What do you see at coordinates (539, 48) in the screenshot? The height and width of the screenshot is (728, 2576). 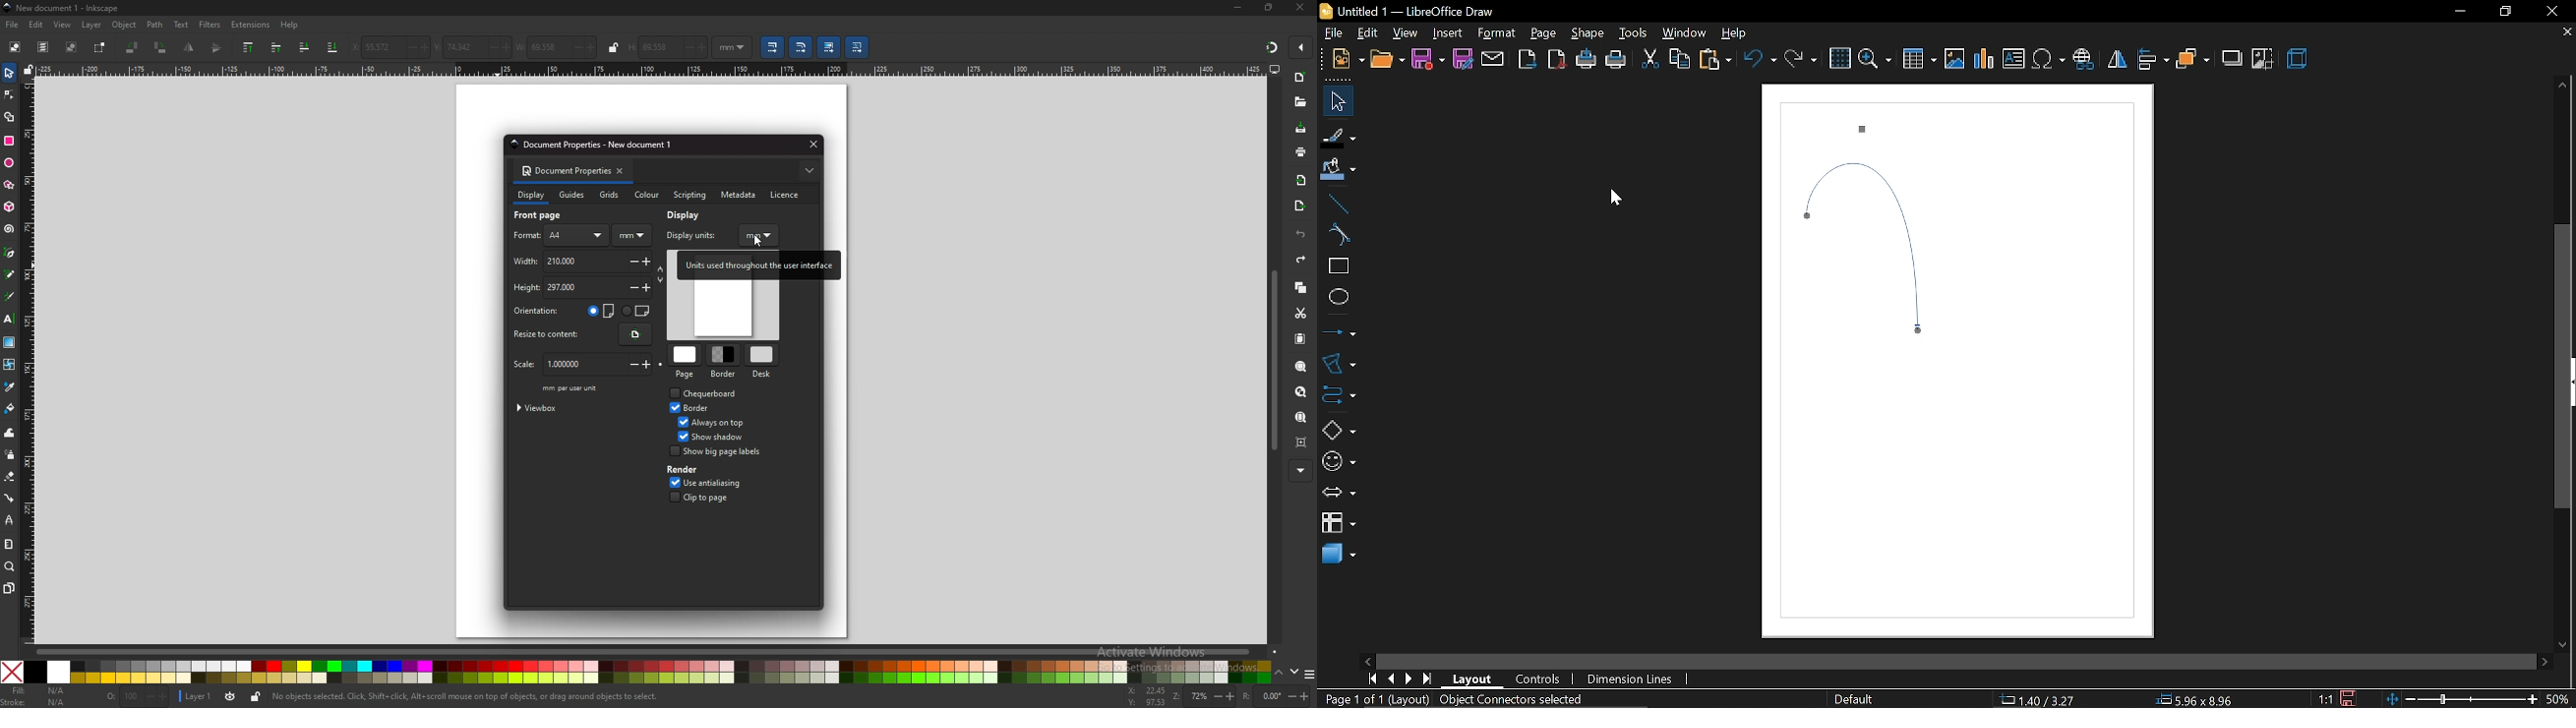 I see `width` at bounding box center [539, 48].